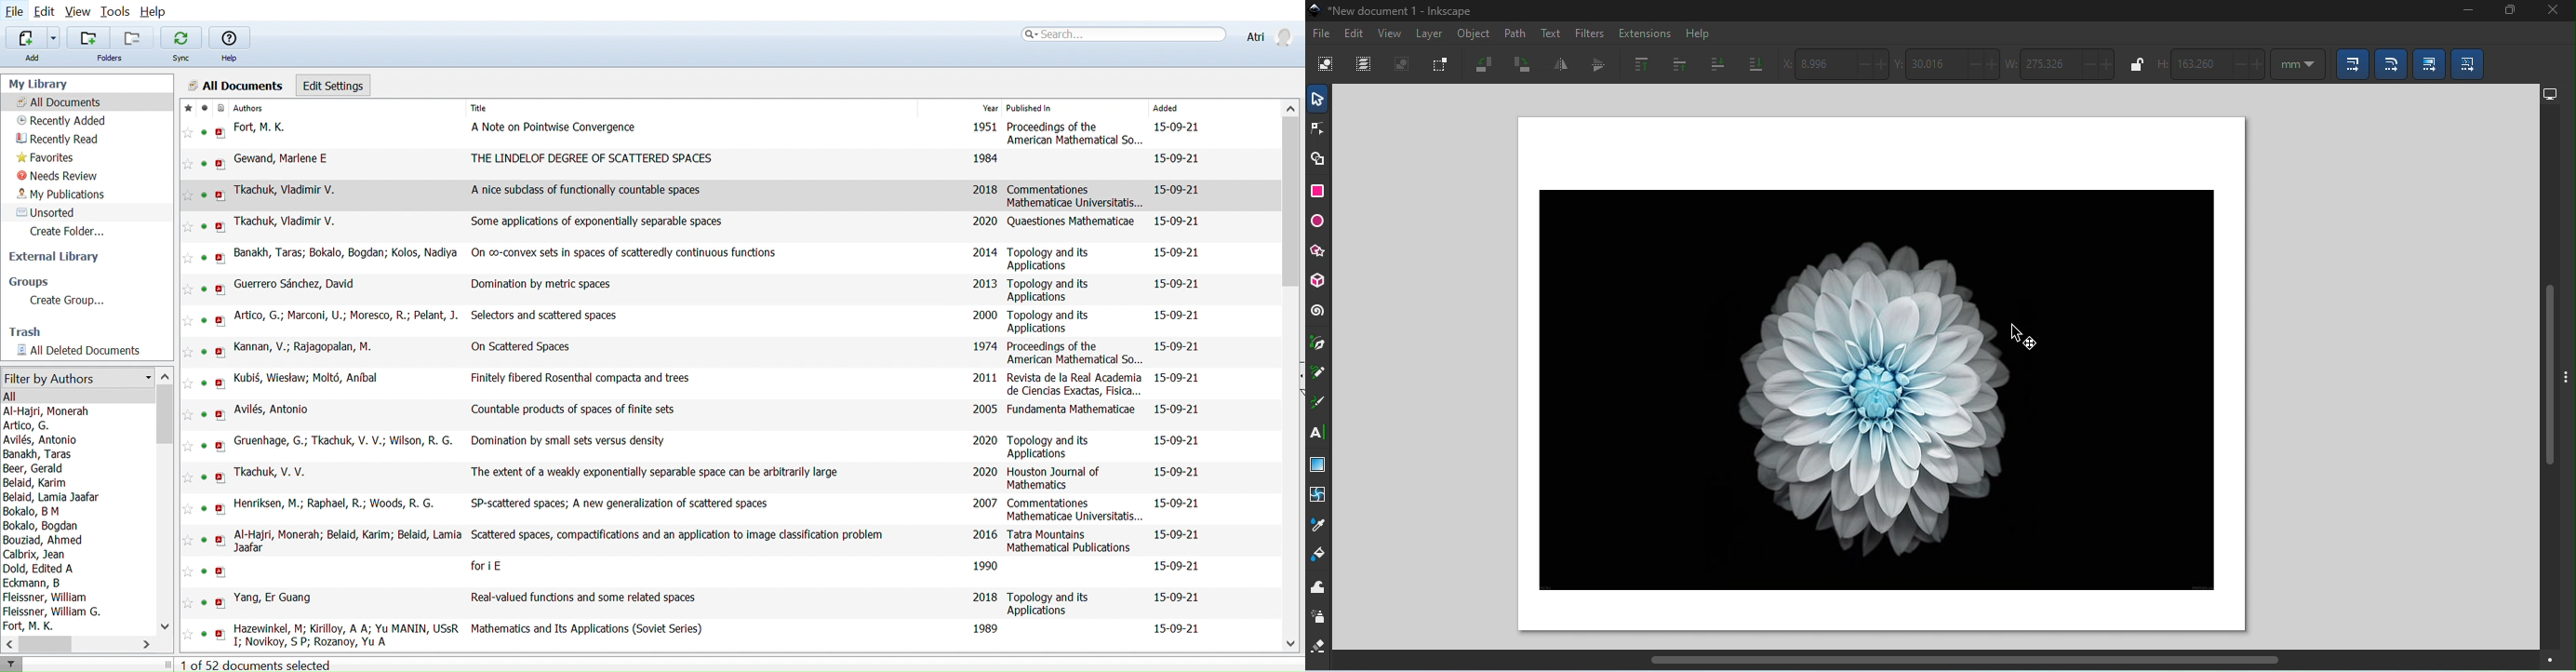 The width and height of the screenshot is (2576, 672). What do you see at coordinates (1052, 259) in the screenshot?
I see `Topology and its Applications` at bounding box center [1052, 259].